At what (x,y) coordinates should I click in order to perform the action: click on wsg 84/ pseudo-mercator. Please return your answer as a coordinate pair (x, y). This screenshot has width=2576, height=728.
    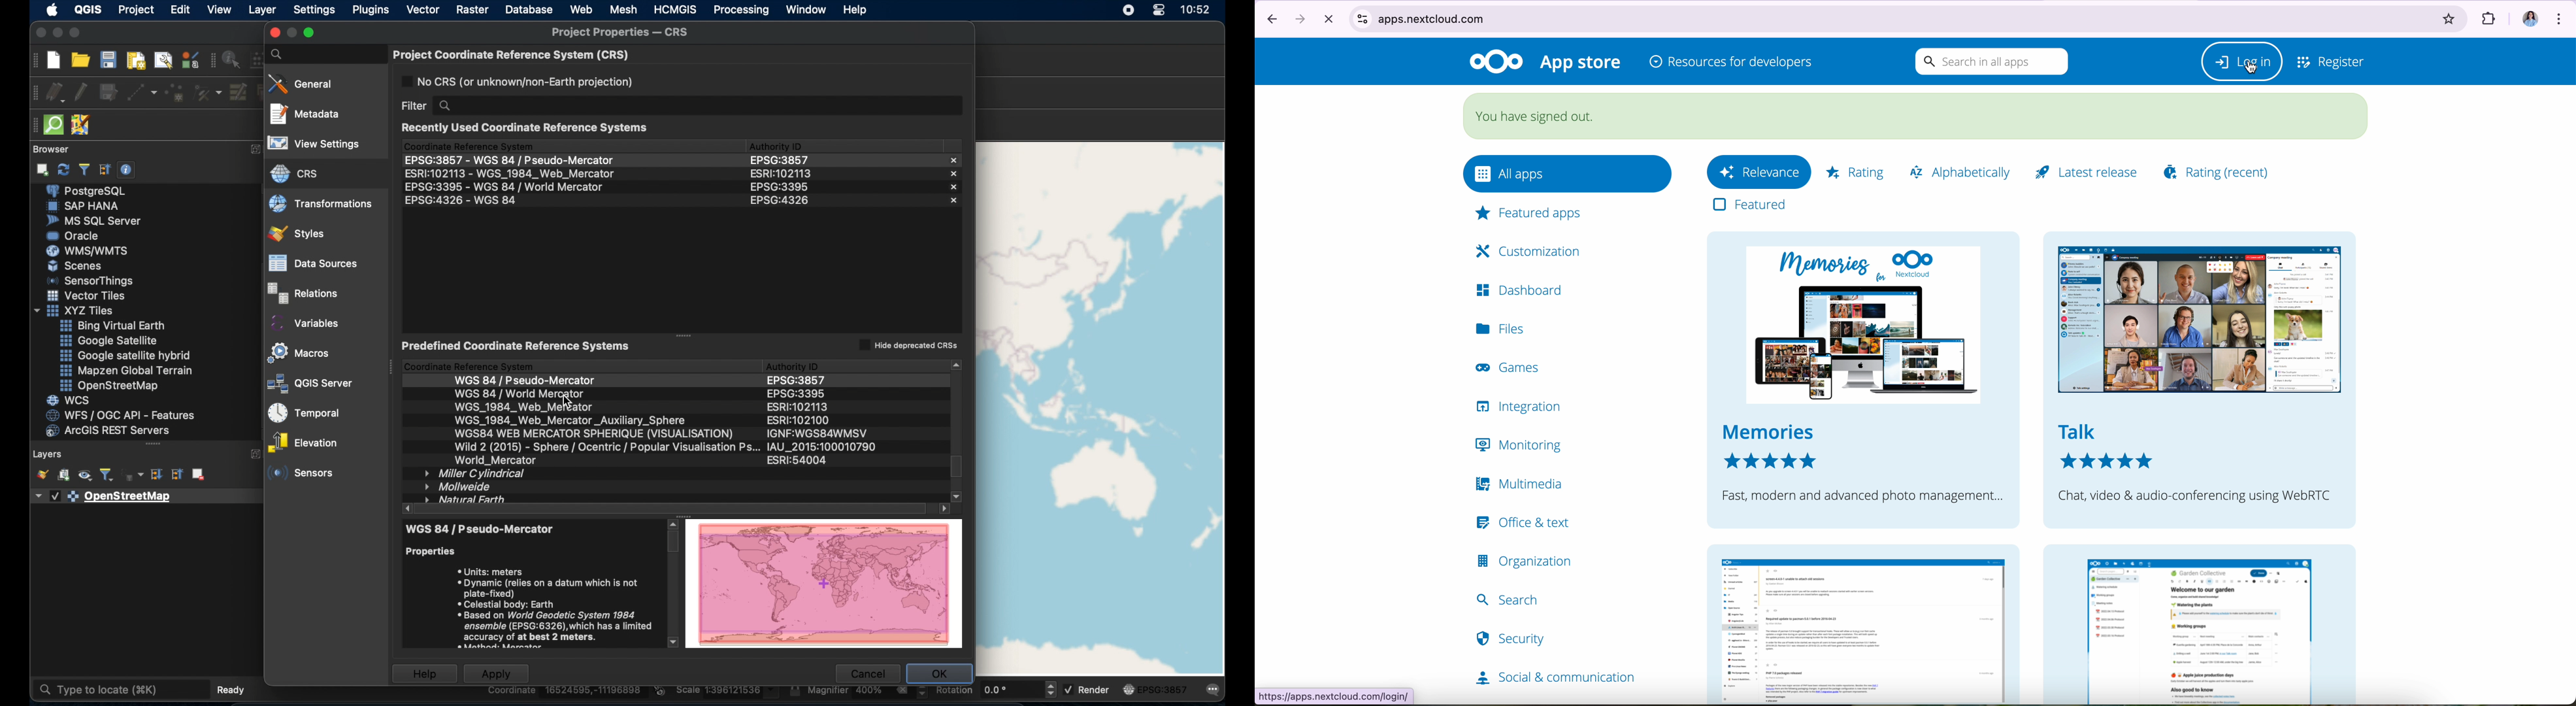
    Looking at the image, I should click on (484, 528).